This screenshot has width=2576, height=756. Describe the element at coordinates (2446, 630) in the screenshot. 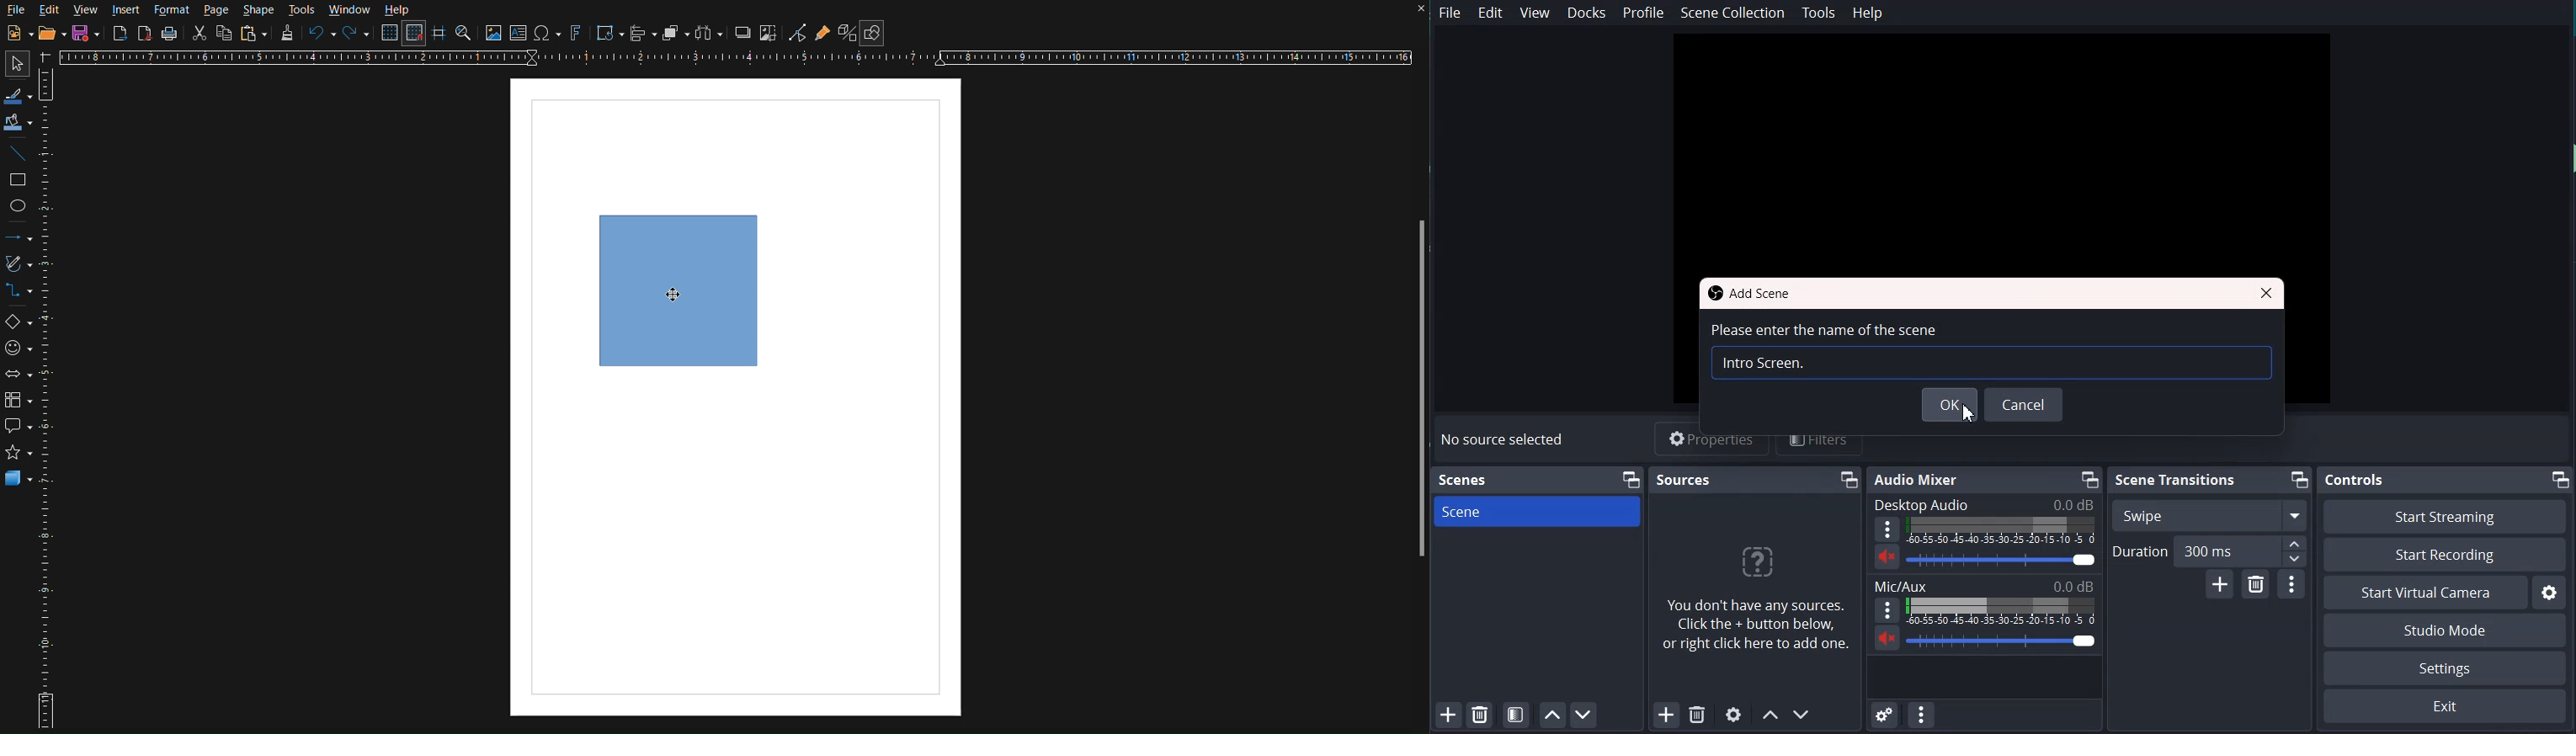

I see `Studio Mode` at that location.